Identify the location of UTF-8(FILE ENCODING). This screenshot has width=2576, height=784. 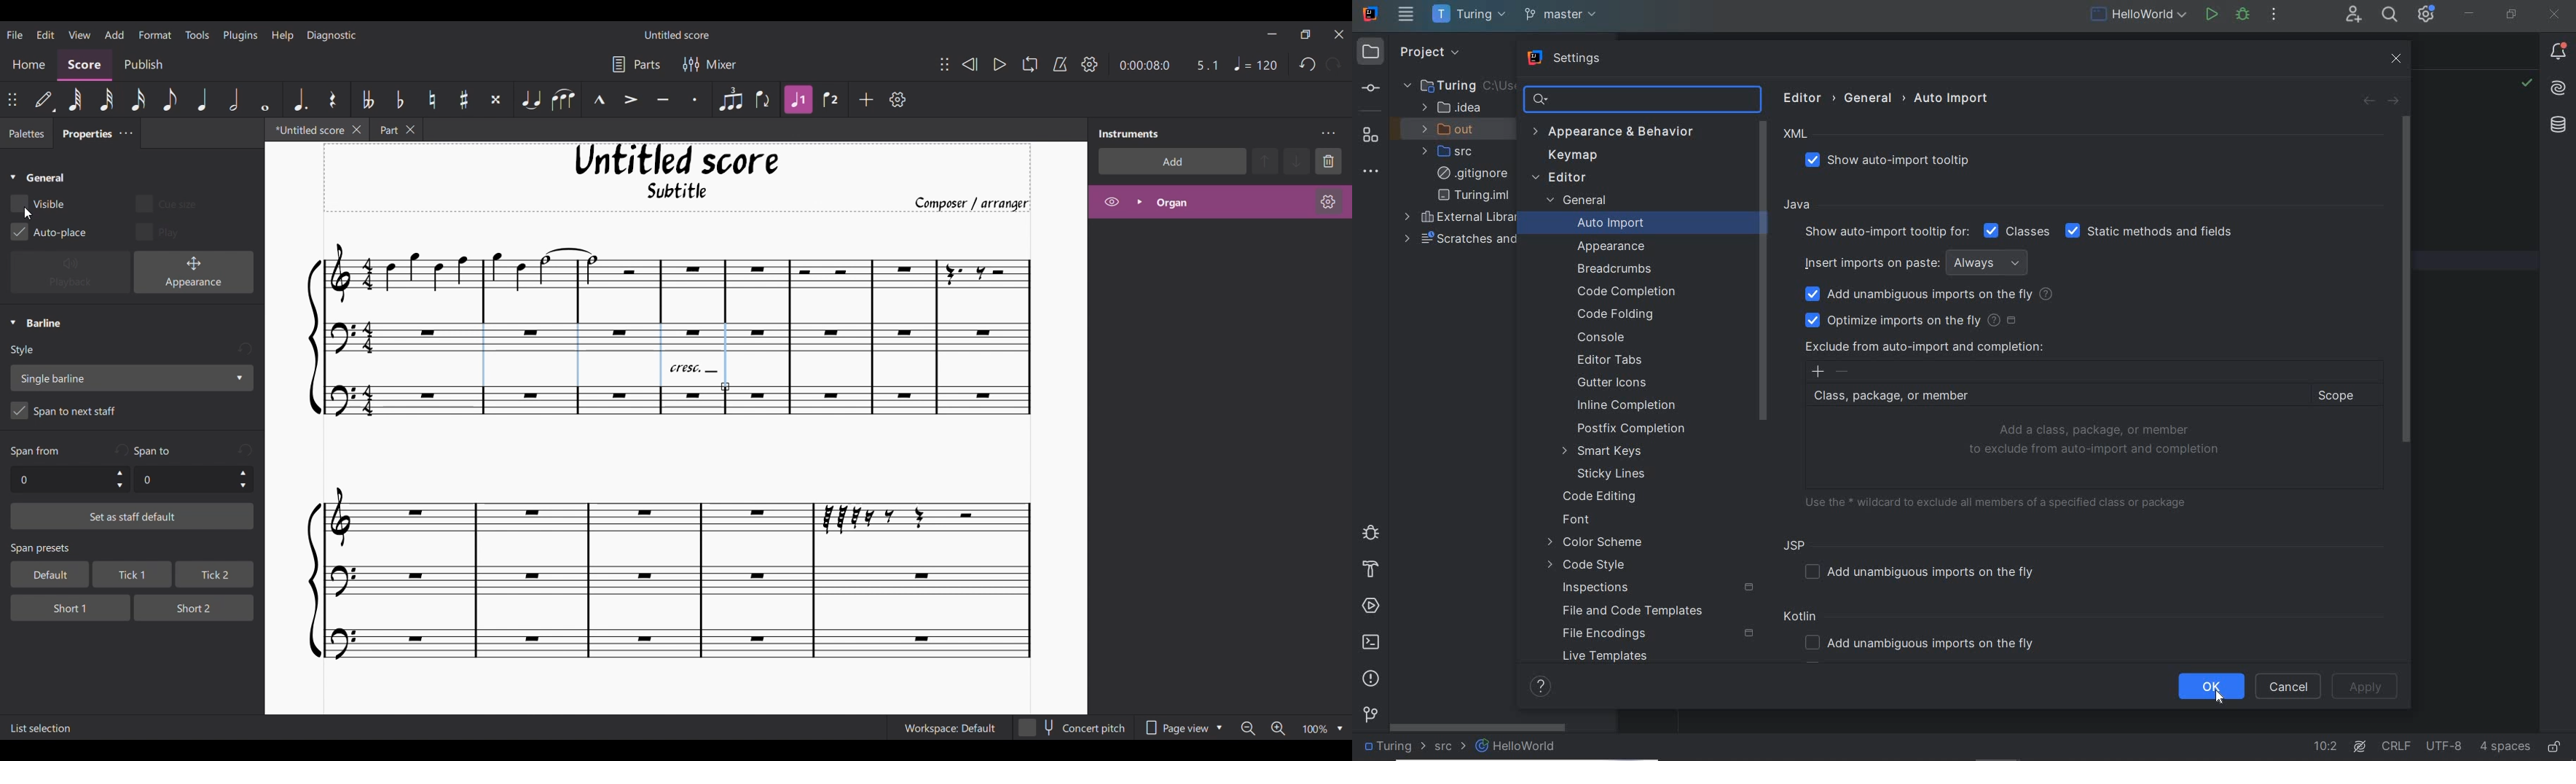
(2442, 747).